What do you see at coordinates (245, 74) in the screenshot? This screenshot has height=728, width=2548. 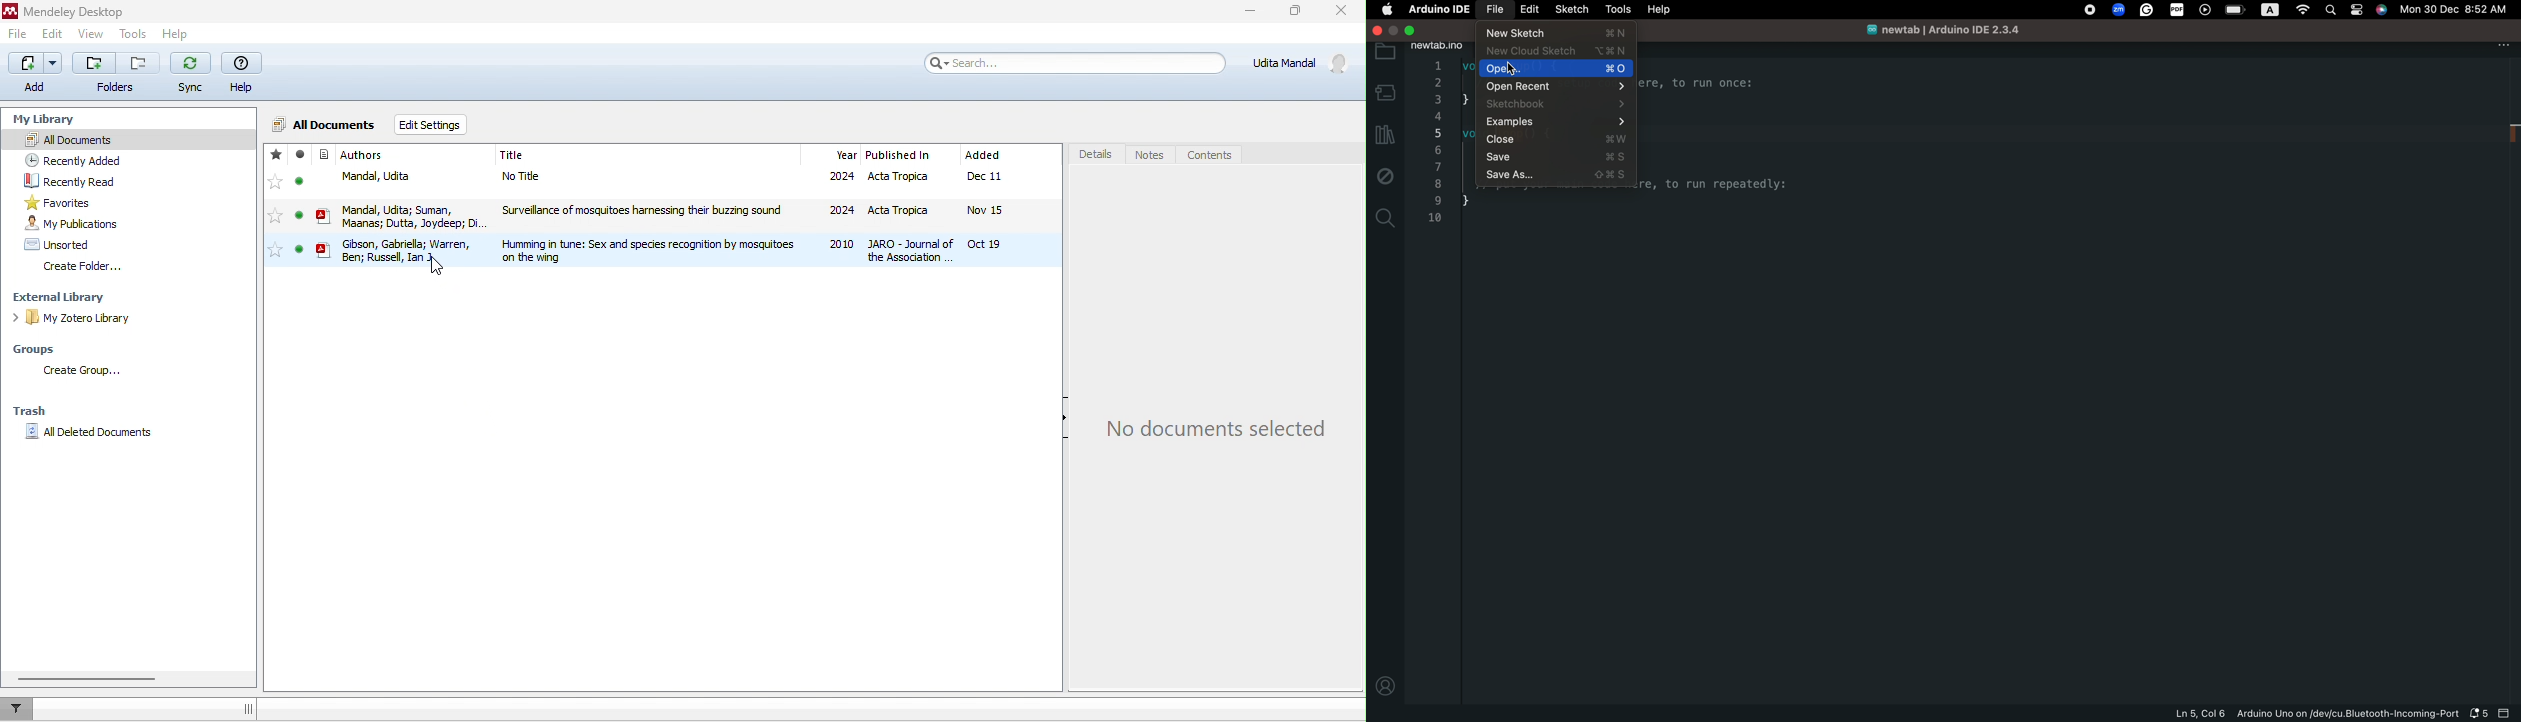 I see `help` at bounding box center [245, 74].